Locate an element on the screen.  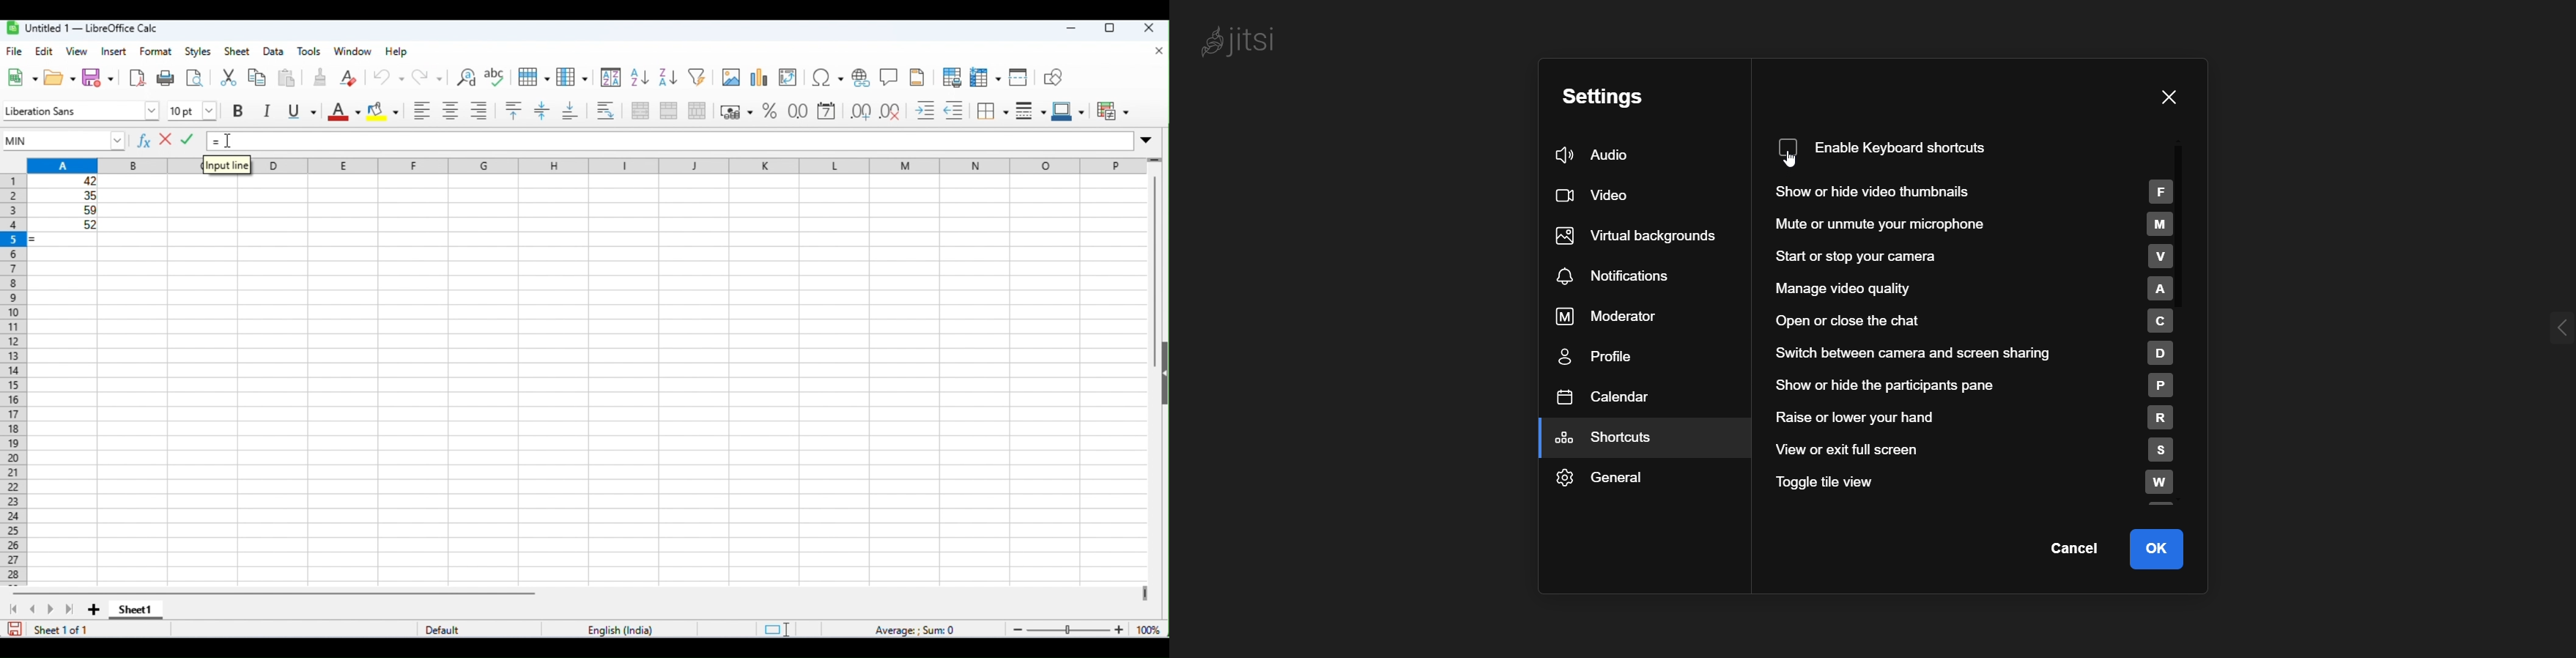
insert header and footer is located at coordinates (918, 77).